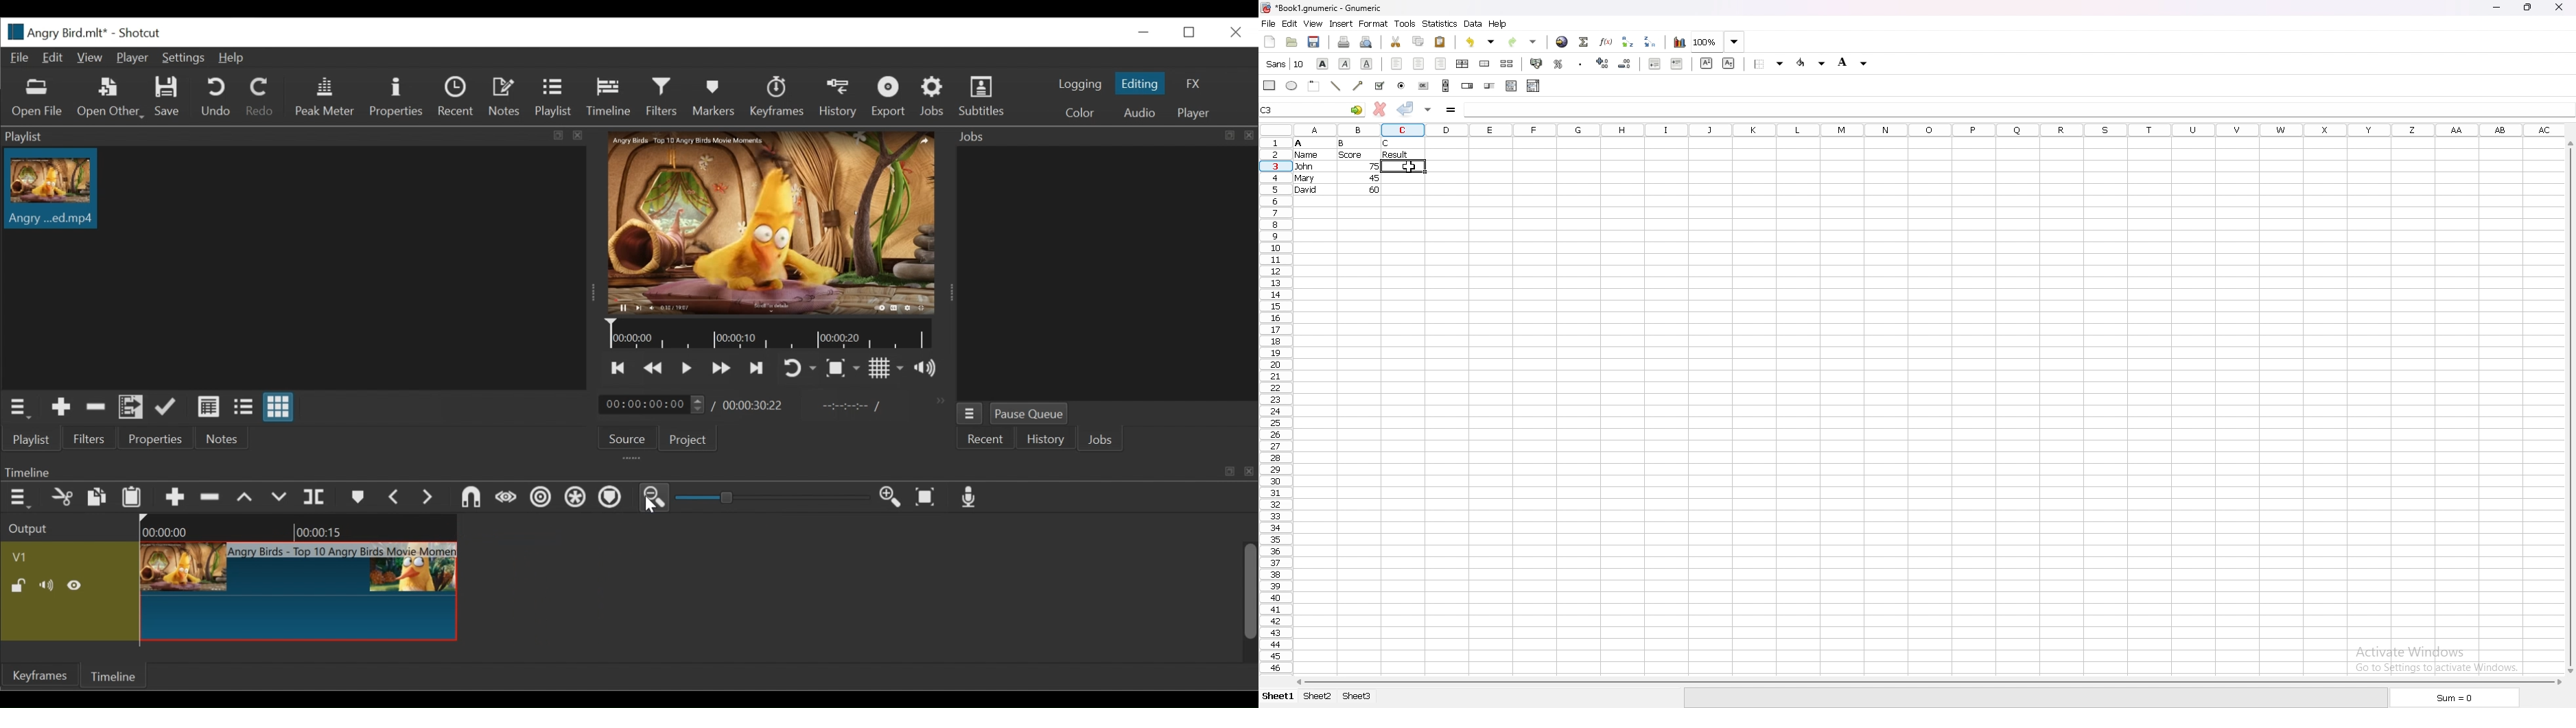 The image size is (2576, 728). What do you see at coordinates (1335, 86) in the screenshot?
I see `line` at bounding box center [1335, 86].